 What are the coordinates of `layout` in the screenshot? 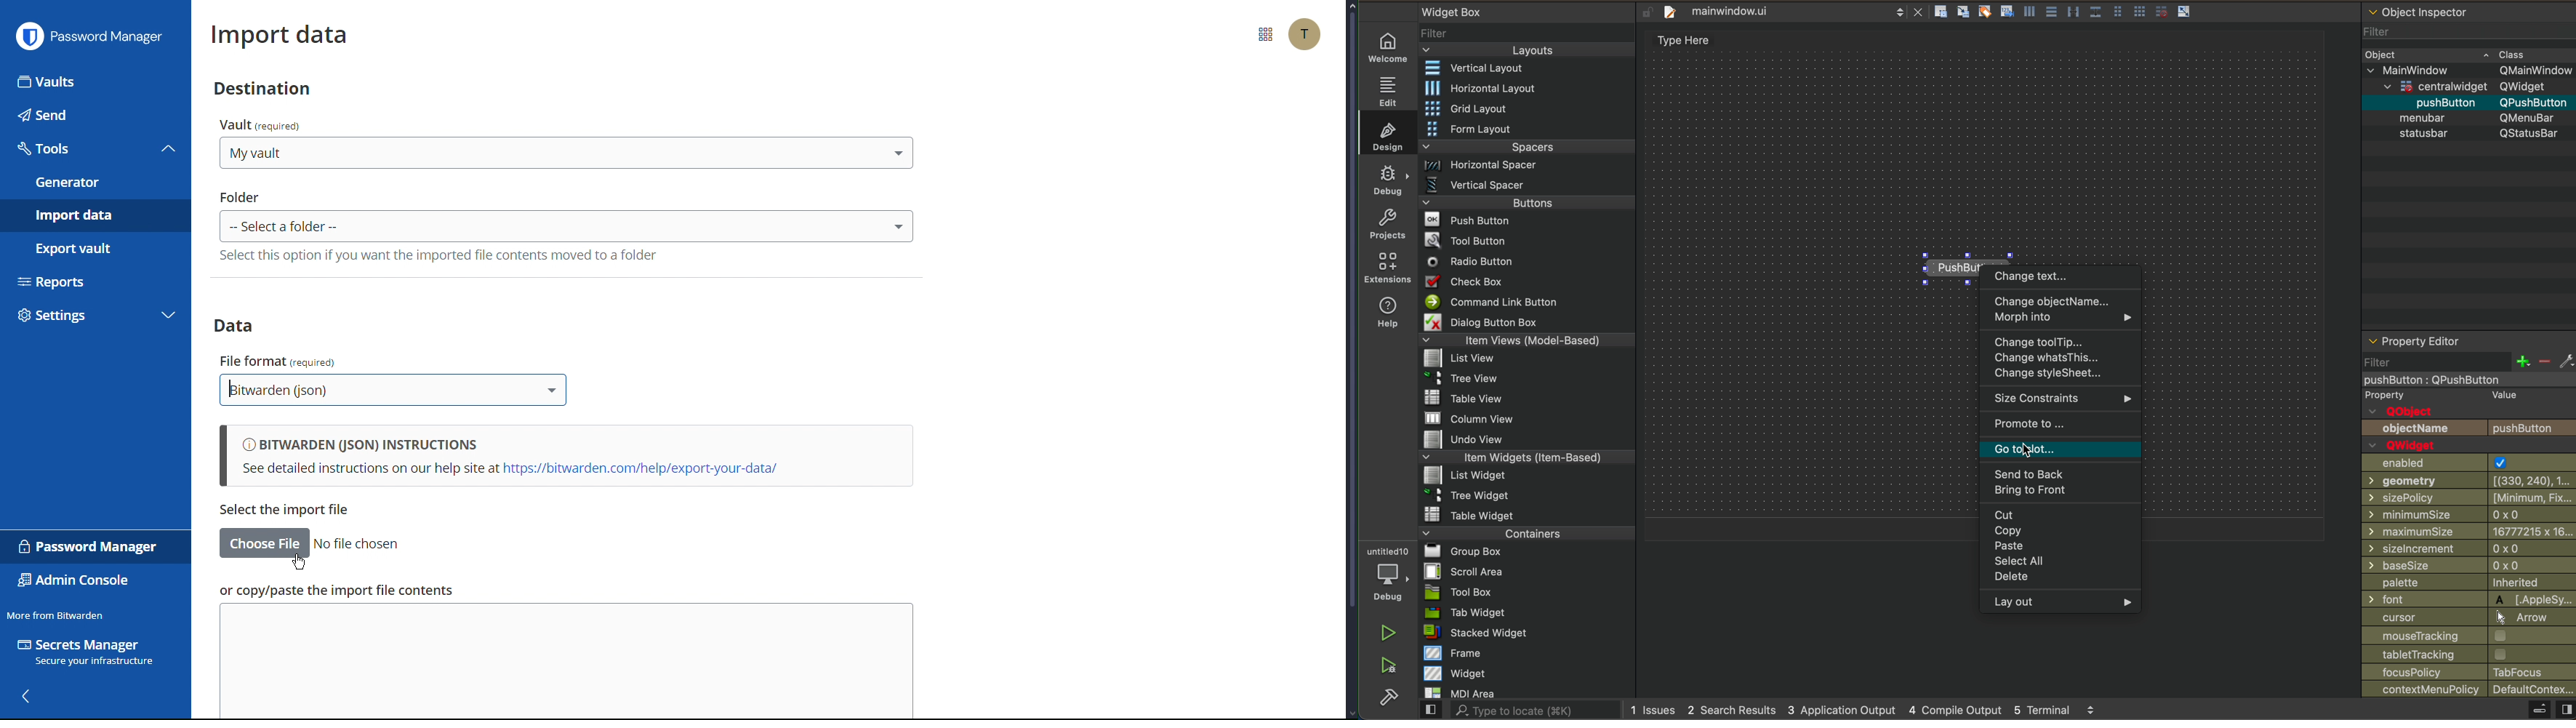 It's located at (1526, 49).